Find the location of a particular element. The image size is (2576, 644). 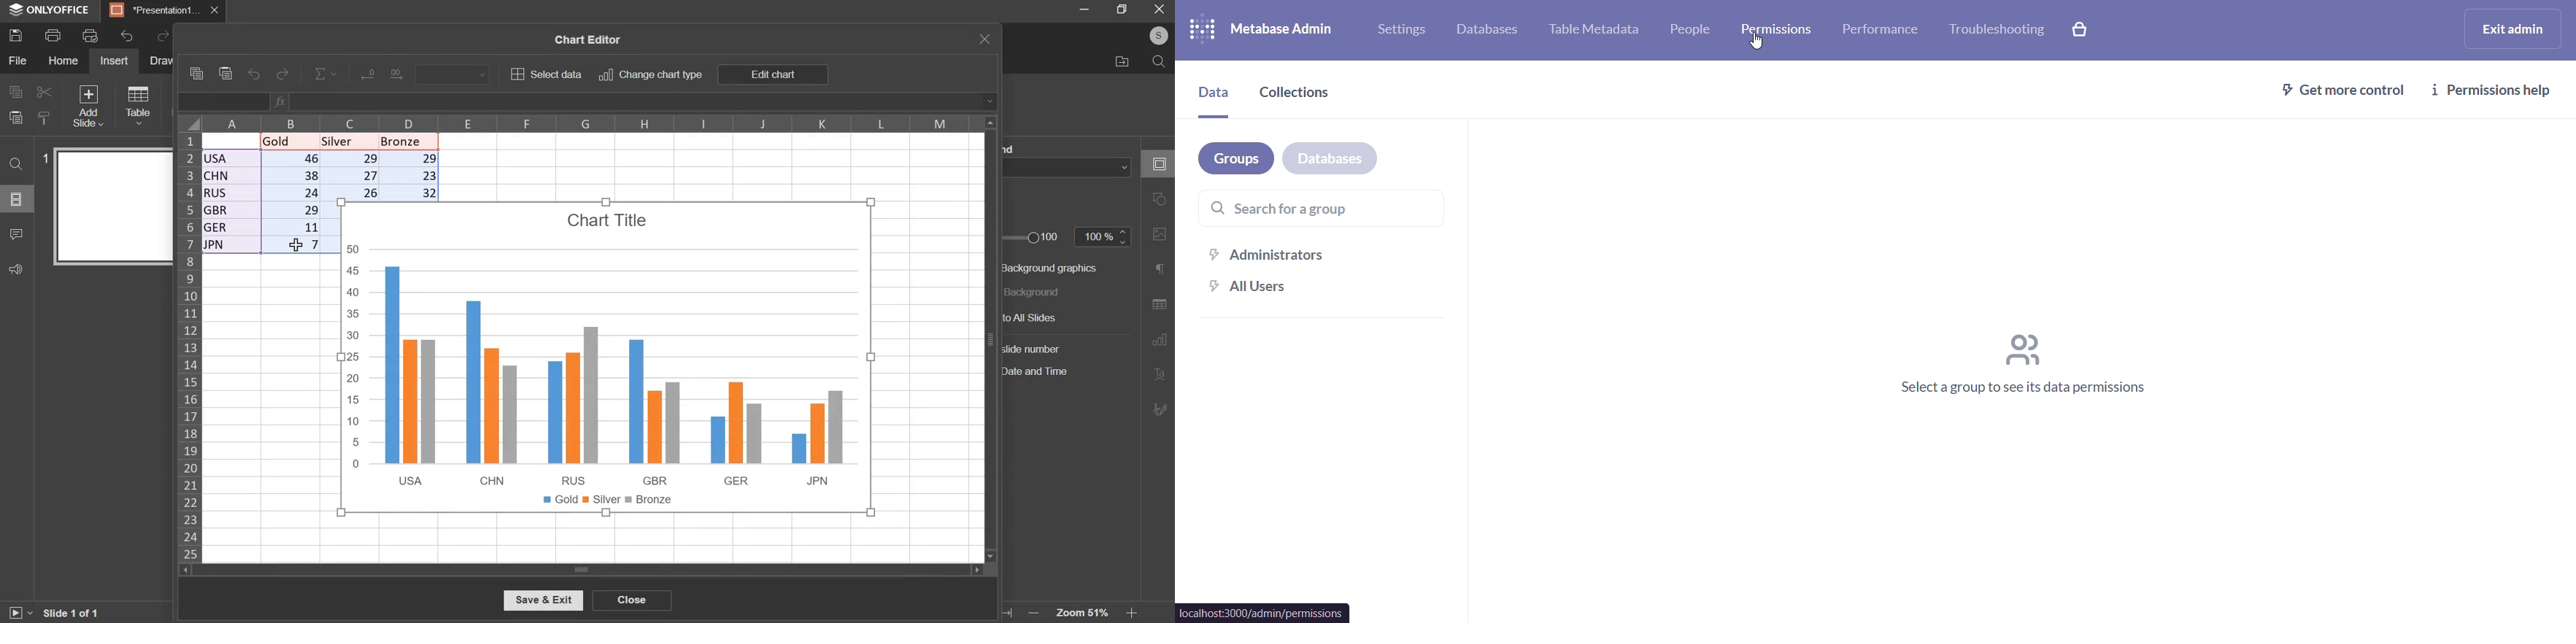

mouse pointer is located at coordinates (296, 243).